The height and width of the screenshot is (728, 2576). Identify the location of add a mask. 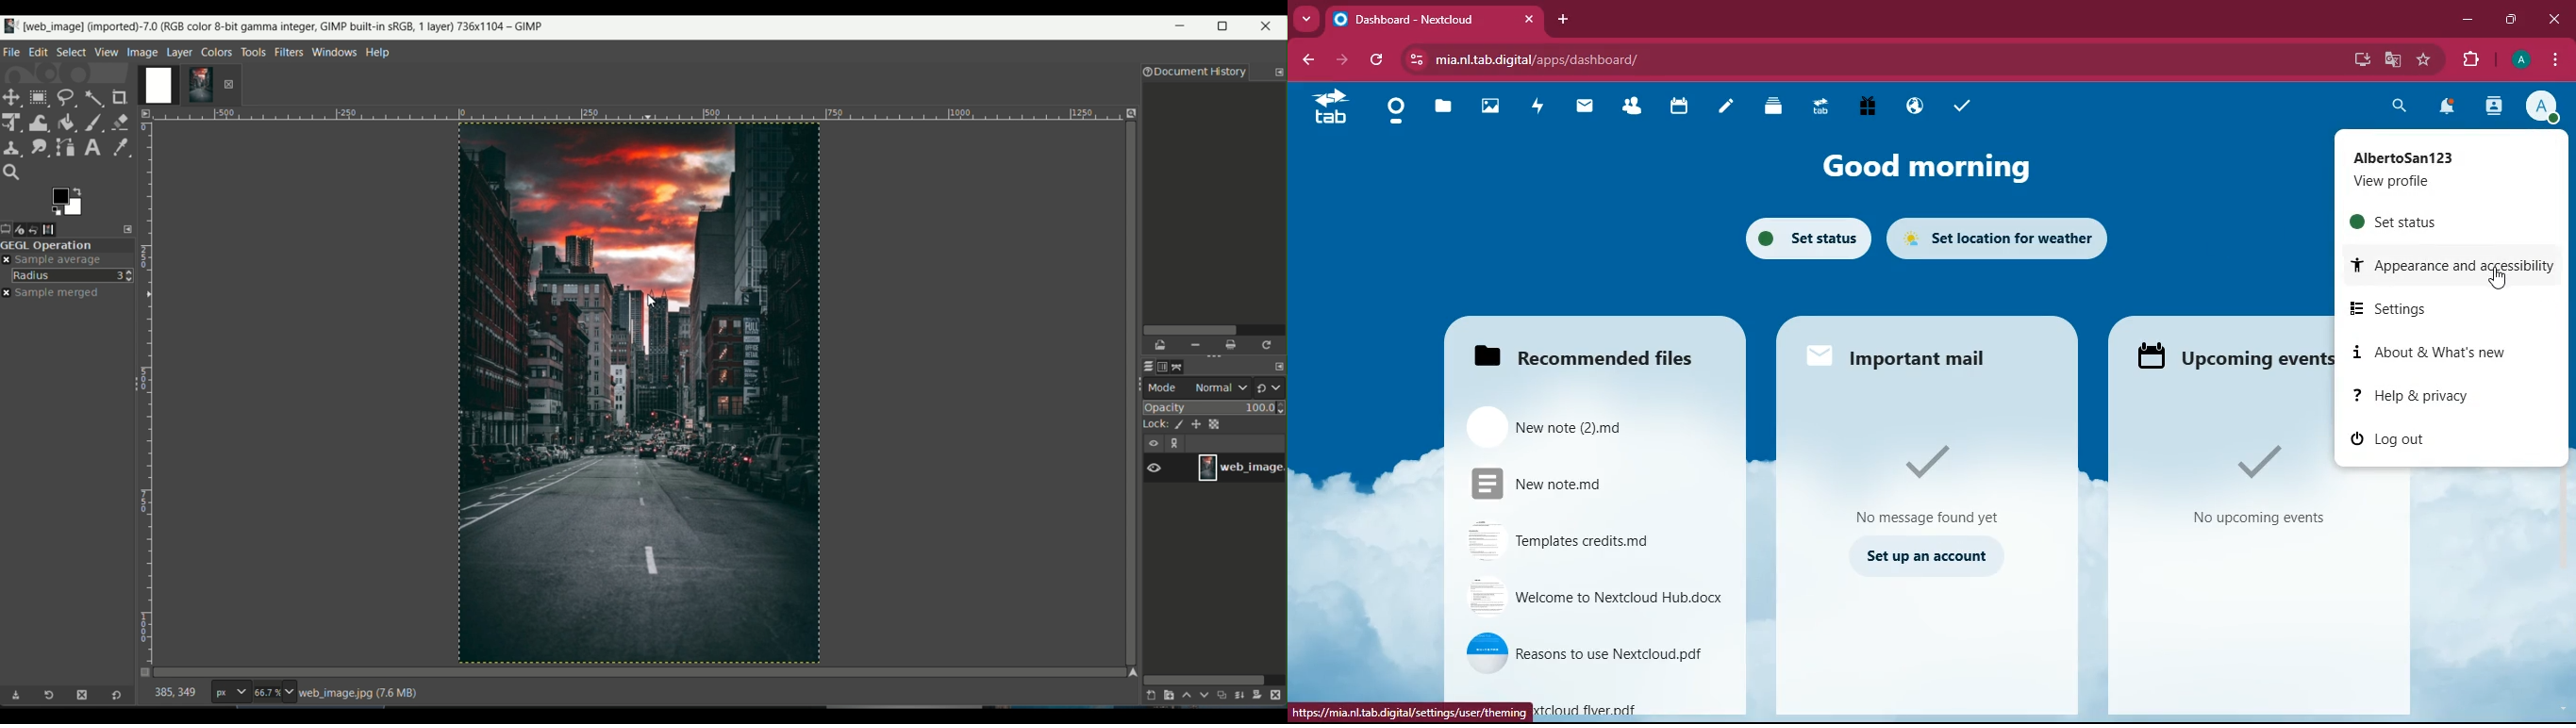
(1261, 695).